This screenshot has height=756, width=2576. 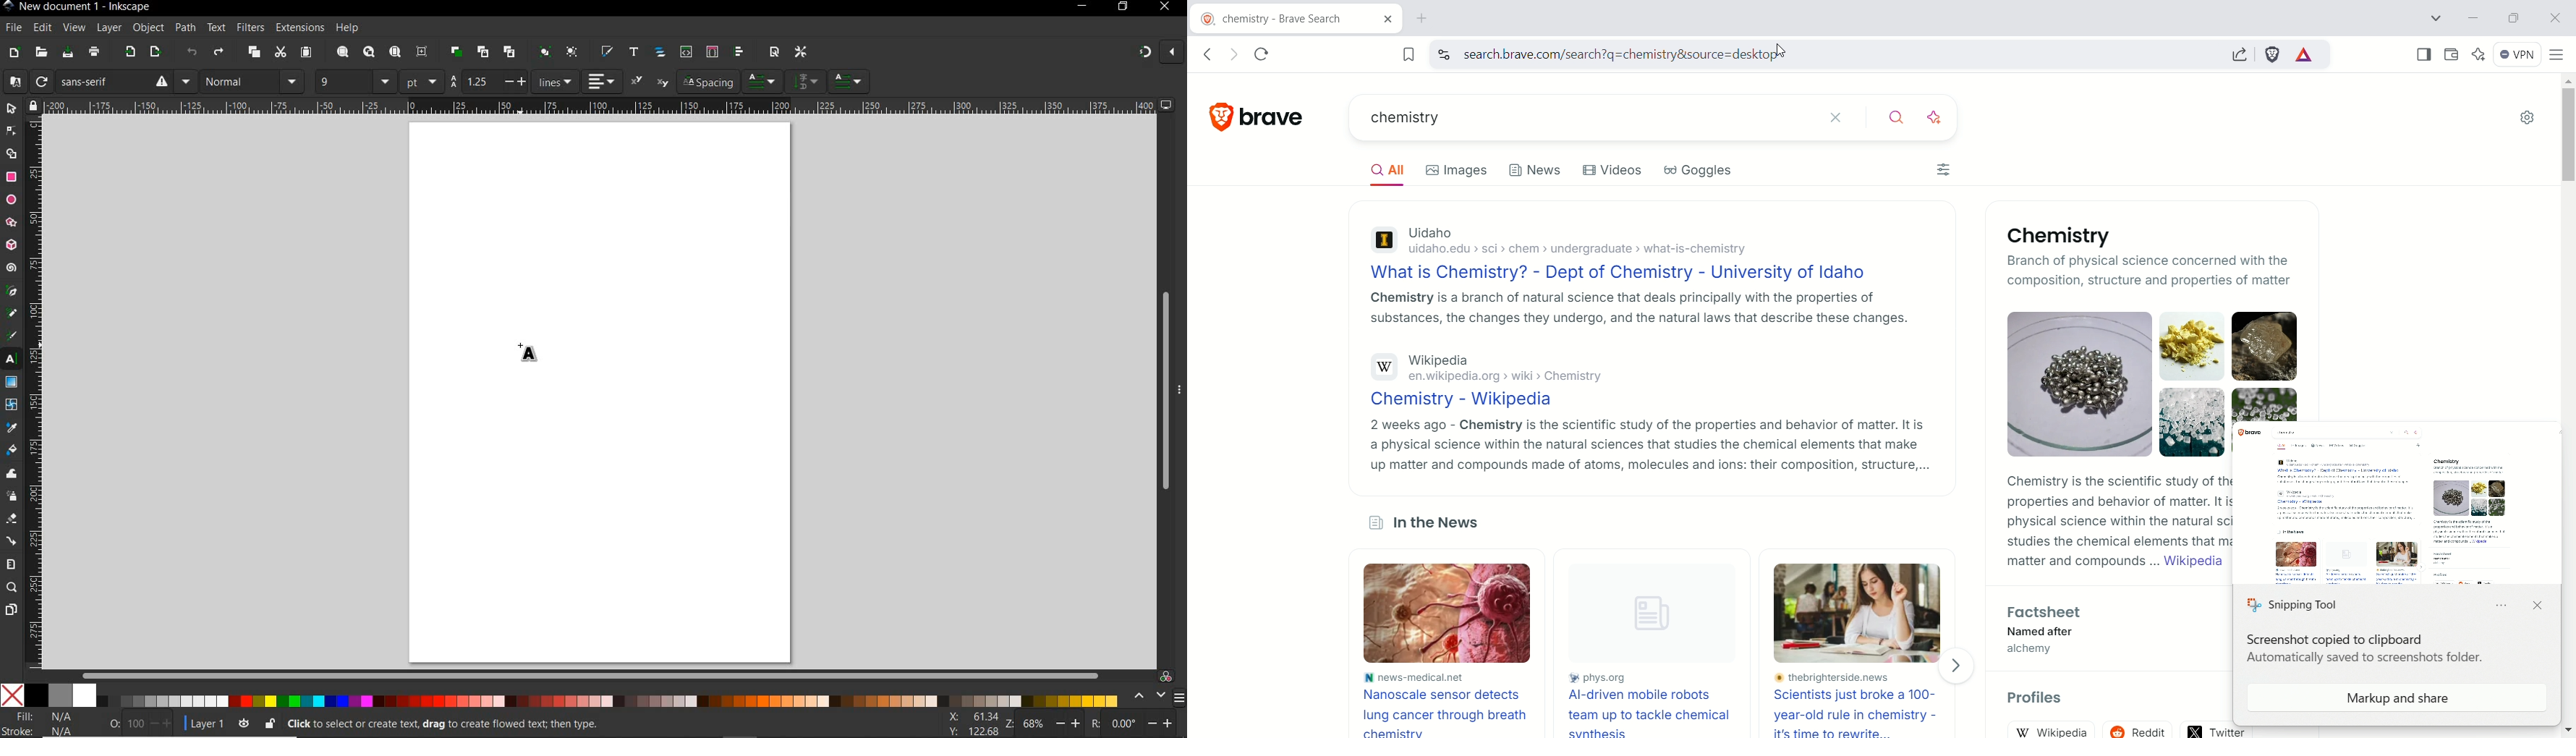 I want to click on Menu, so click(x=186, y=81).